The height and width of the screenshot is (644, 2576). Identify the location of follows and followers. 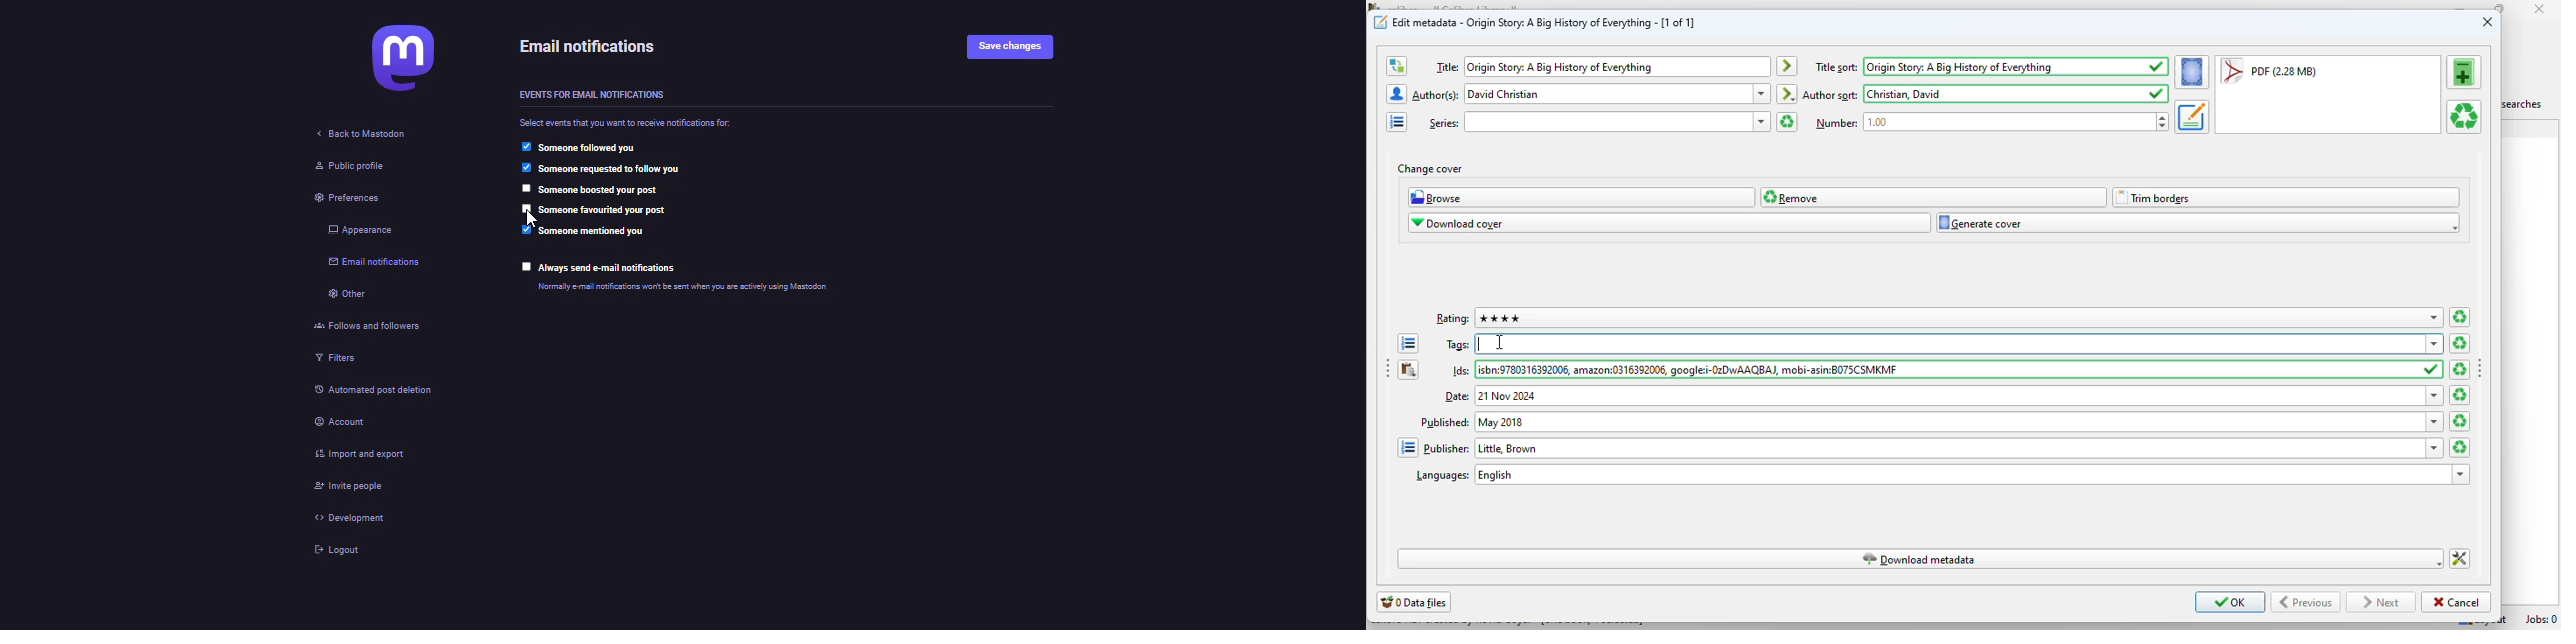
(365, 325).